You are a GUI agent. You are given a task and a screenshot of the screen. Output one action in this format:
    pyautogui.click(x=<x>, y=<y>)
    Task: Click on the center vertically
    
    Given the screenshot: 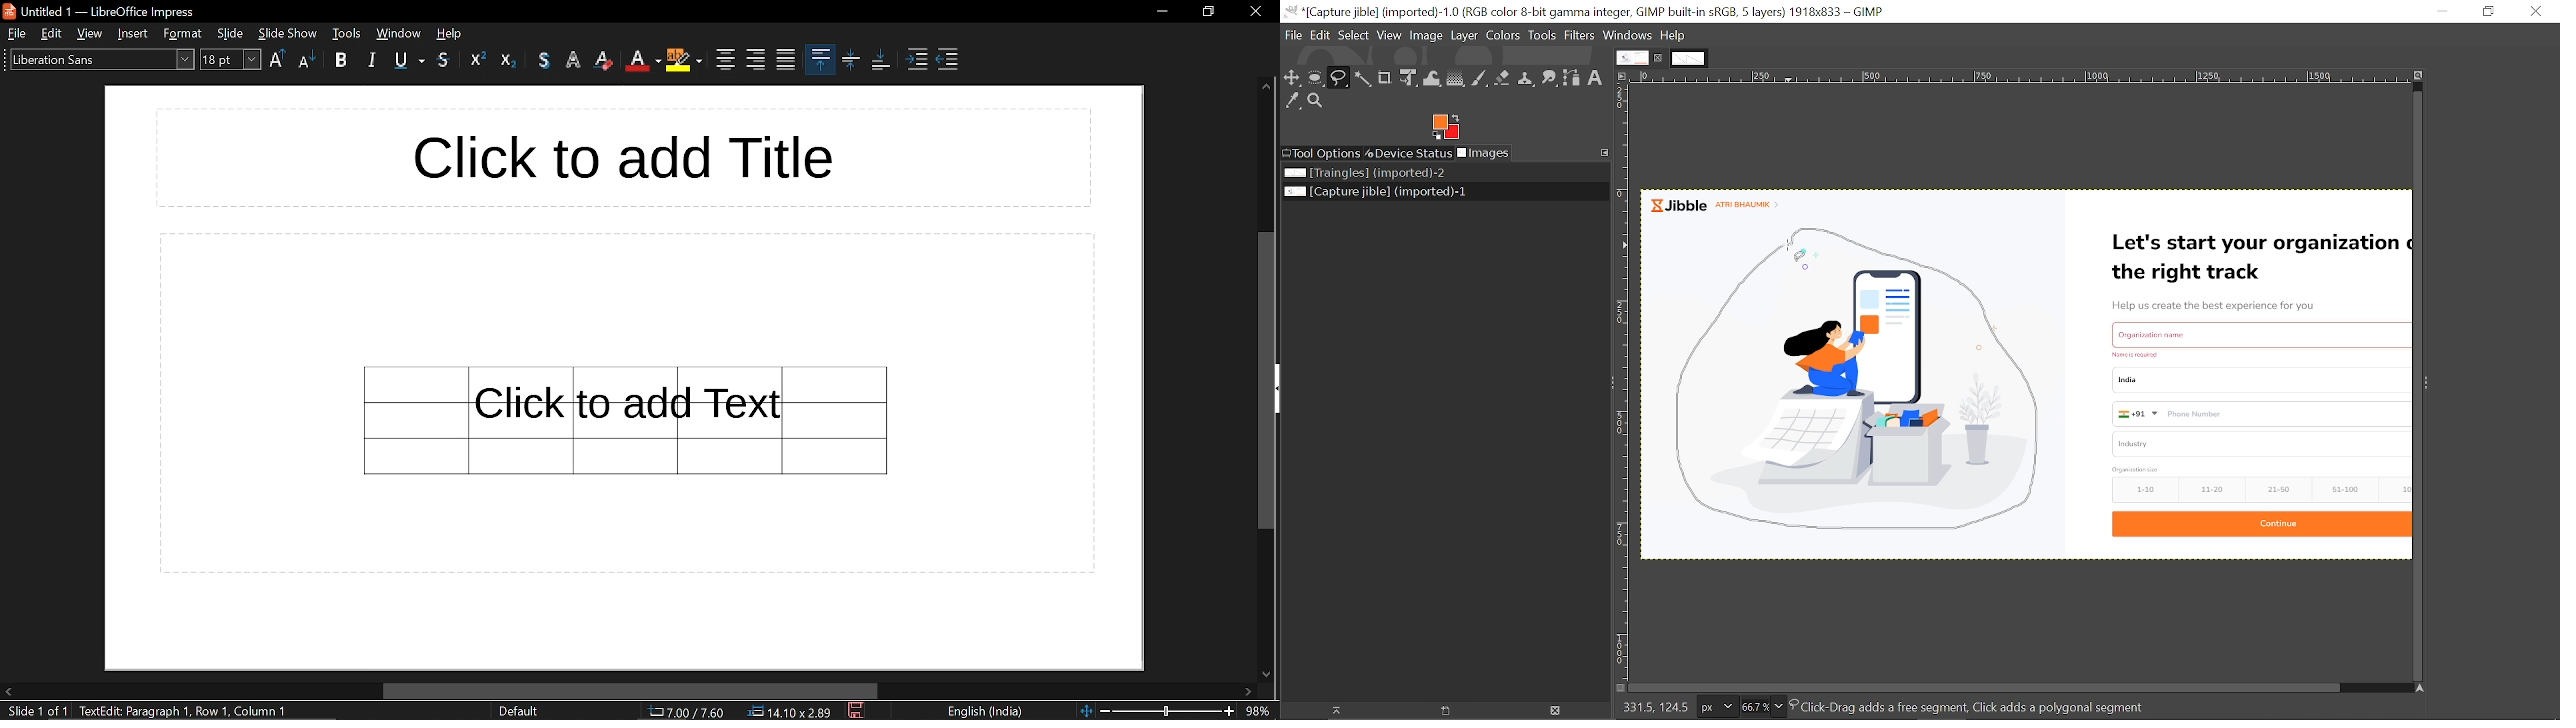 What is the action you would take?
    pyautogui.click(x=851, y=61)
    